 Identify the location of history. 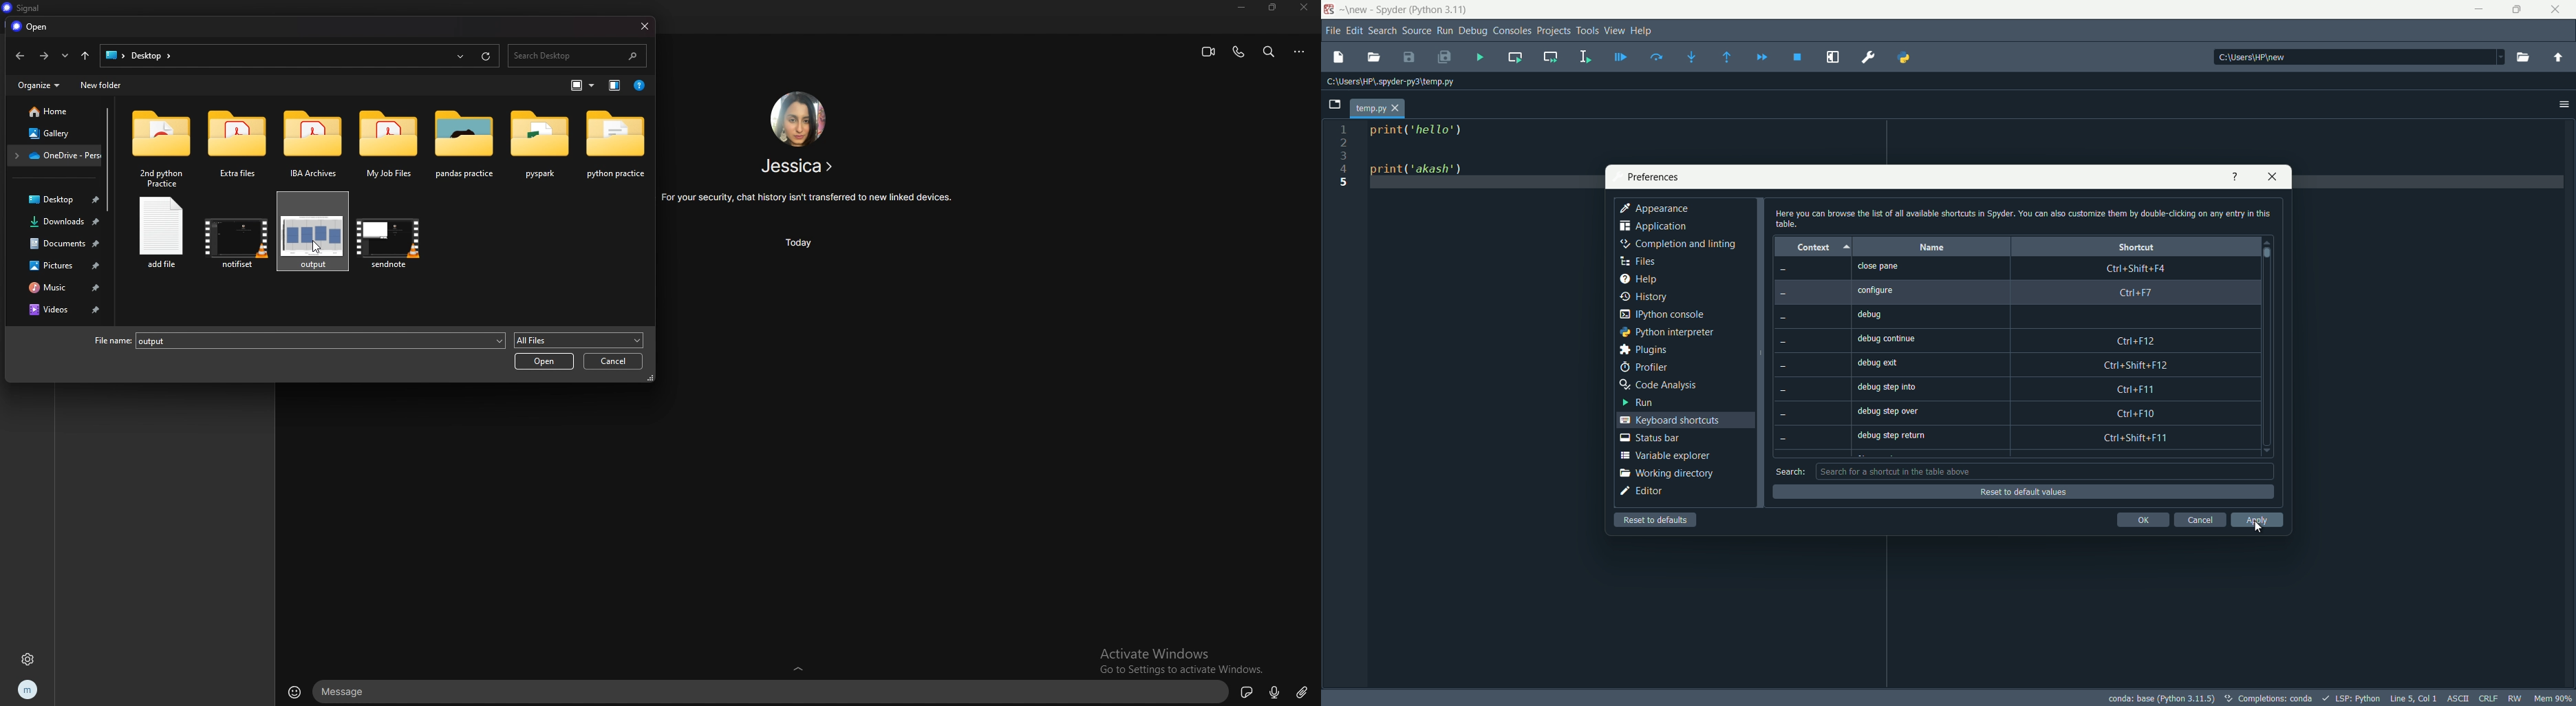
(1644, 297).